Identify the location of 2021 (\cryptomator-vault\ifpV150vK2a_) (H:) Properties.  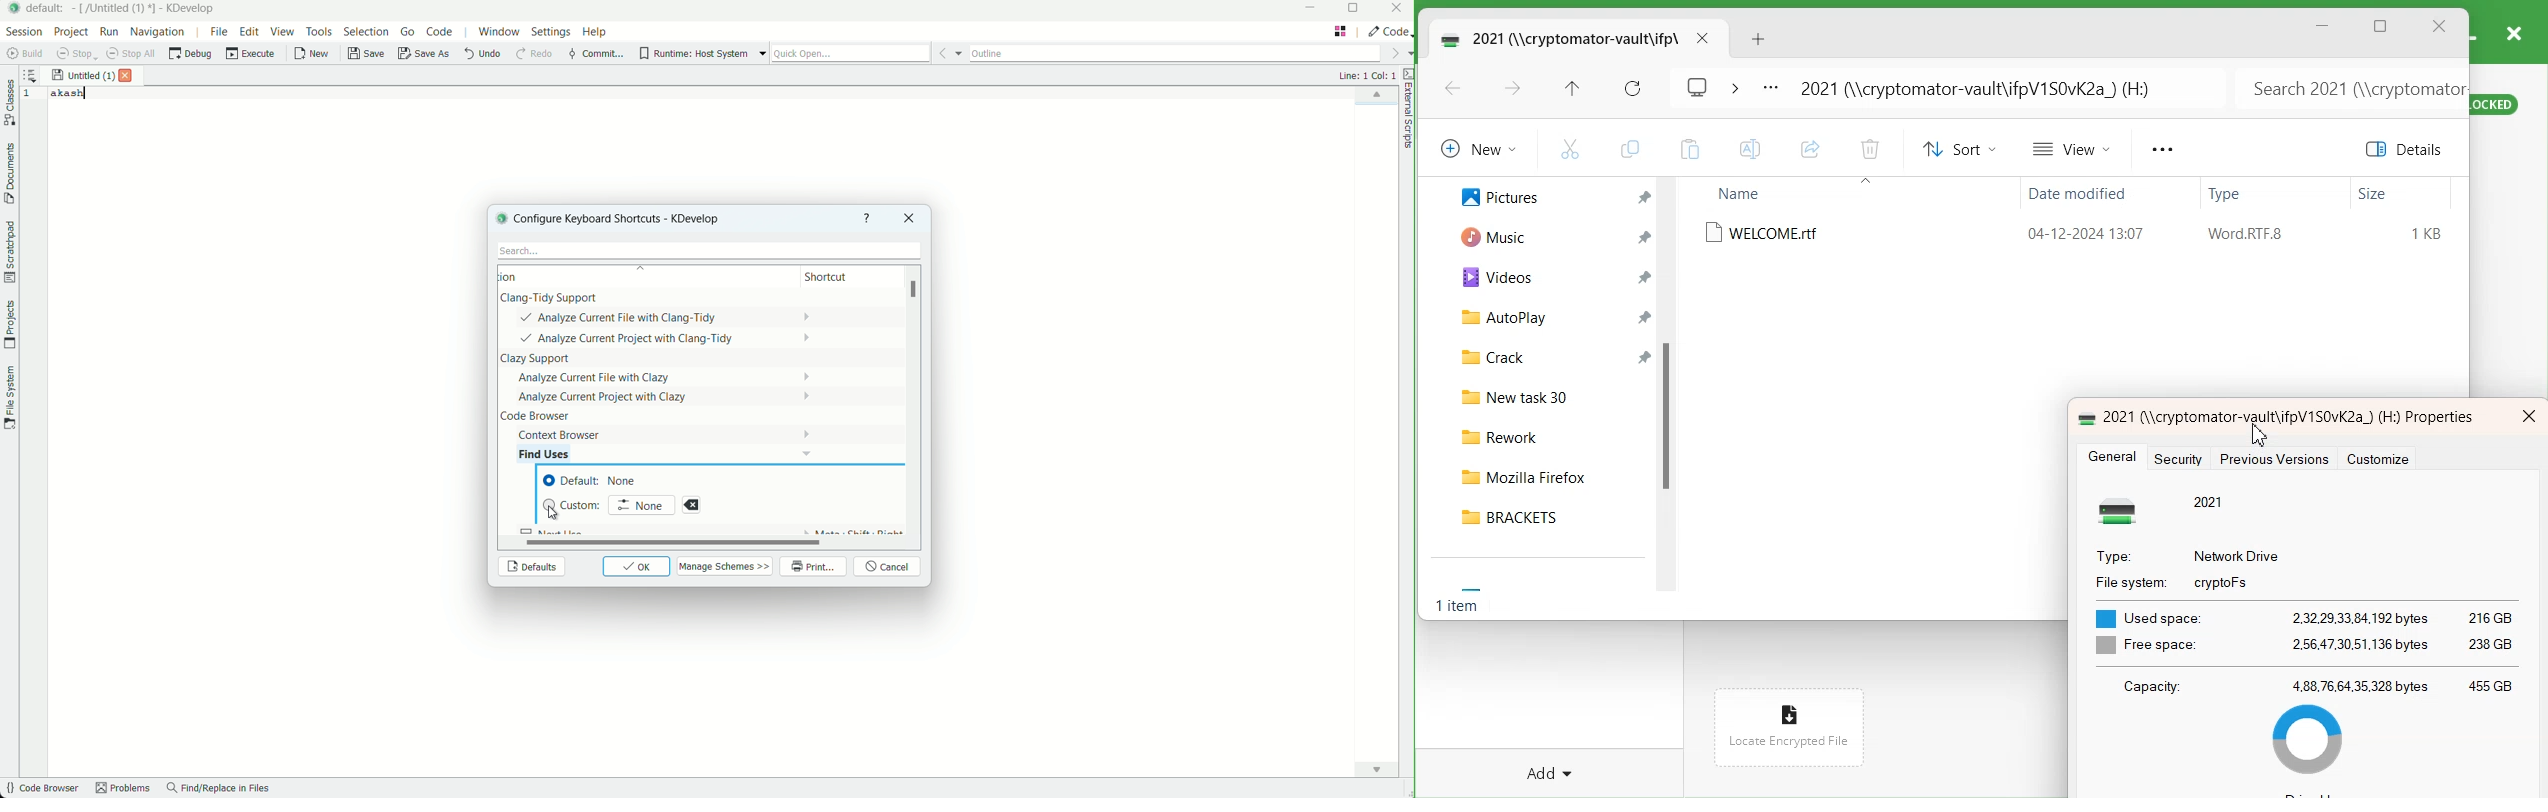
(2288, 417).